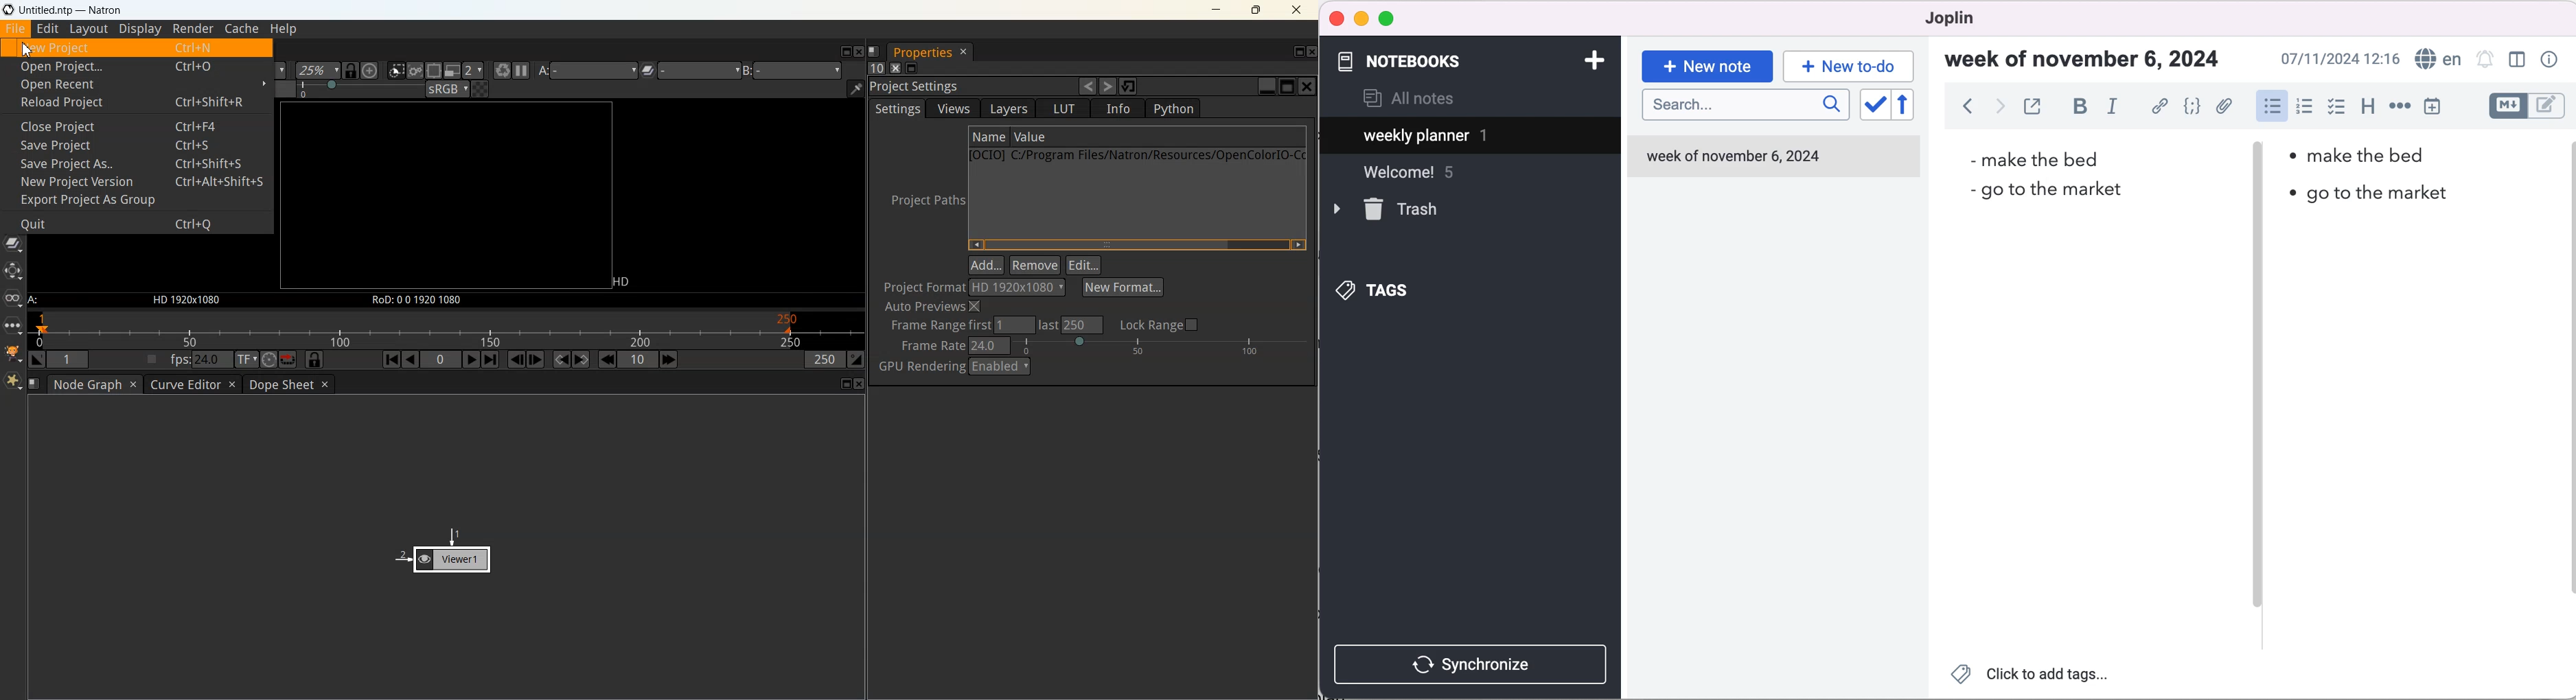 The height and width of the screenshot is (700, 2576). I want to click on Enable Auto Preview, so click(934, 307).